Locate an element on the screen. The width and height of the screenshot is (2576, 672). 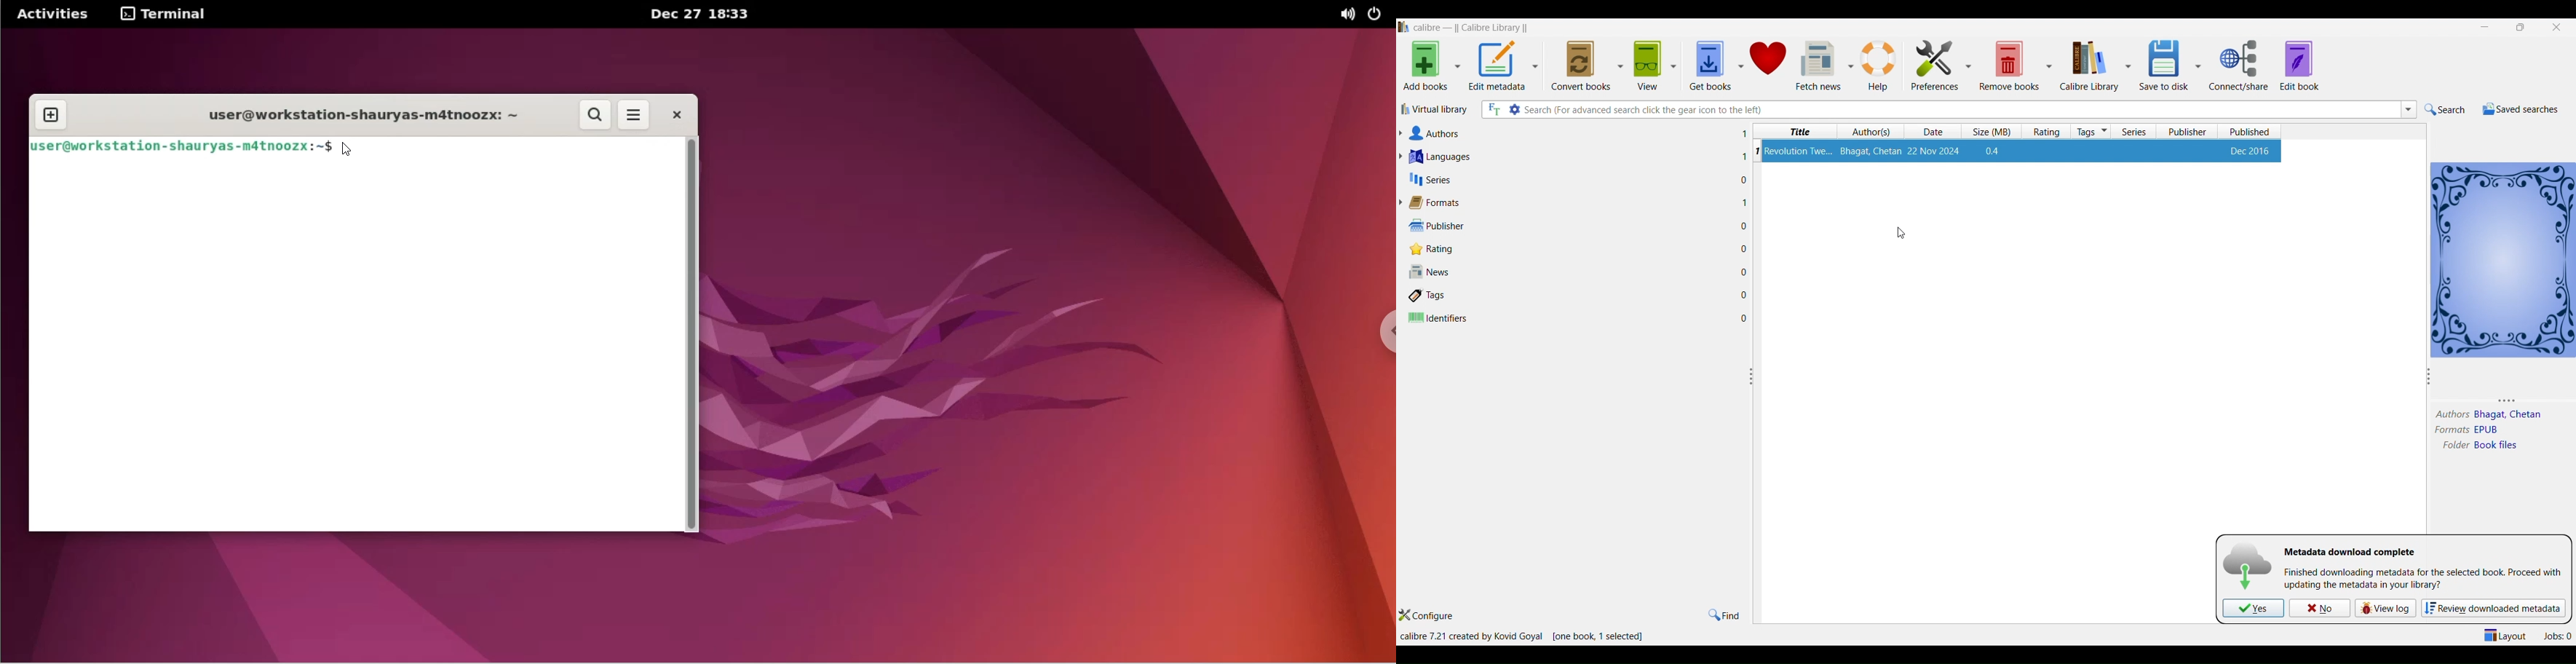
view log is located at coordinates (2387, 608).